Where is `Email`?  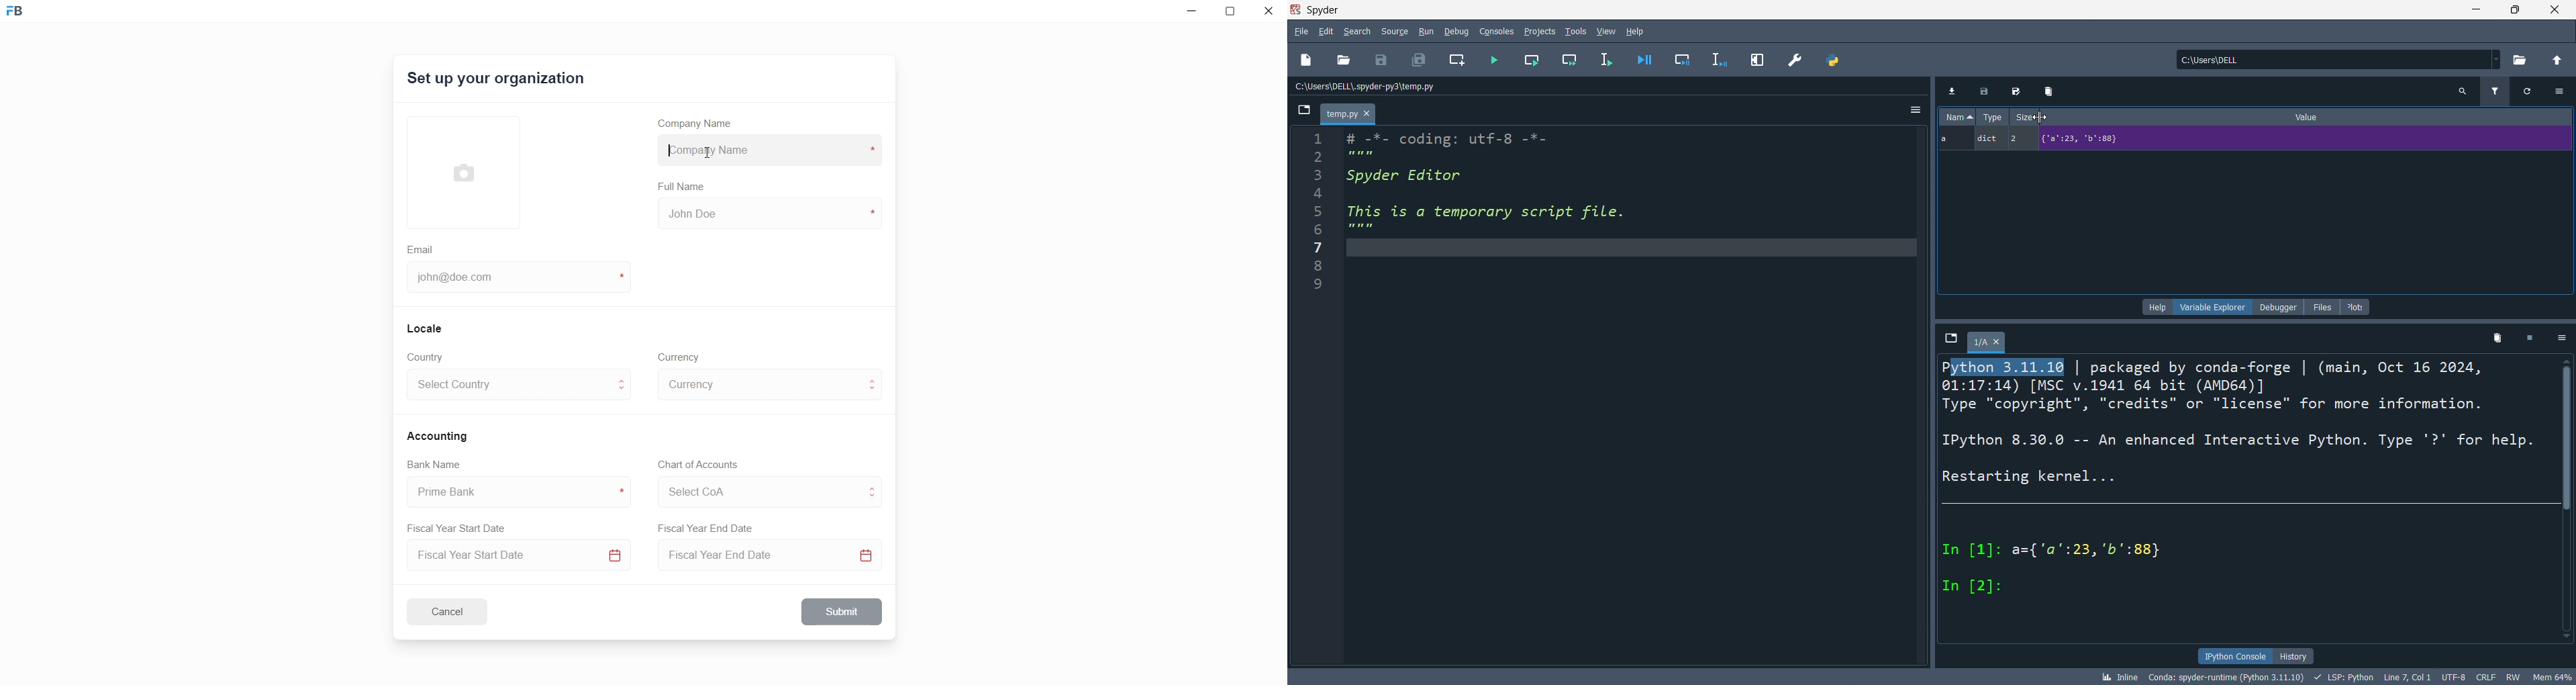
Email is located at coordinates (422, 248).